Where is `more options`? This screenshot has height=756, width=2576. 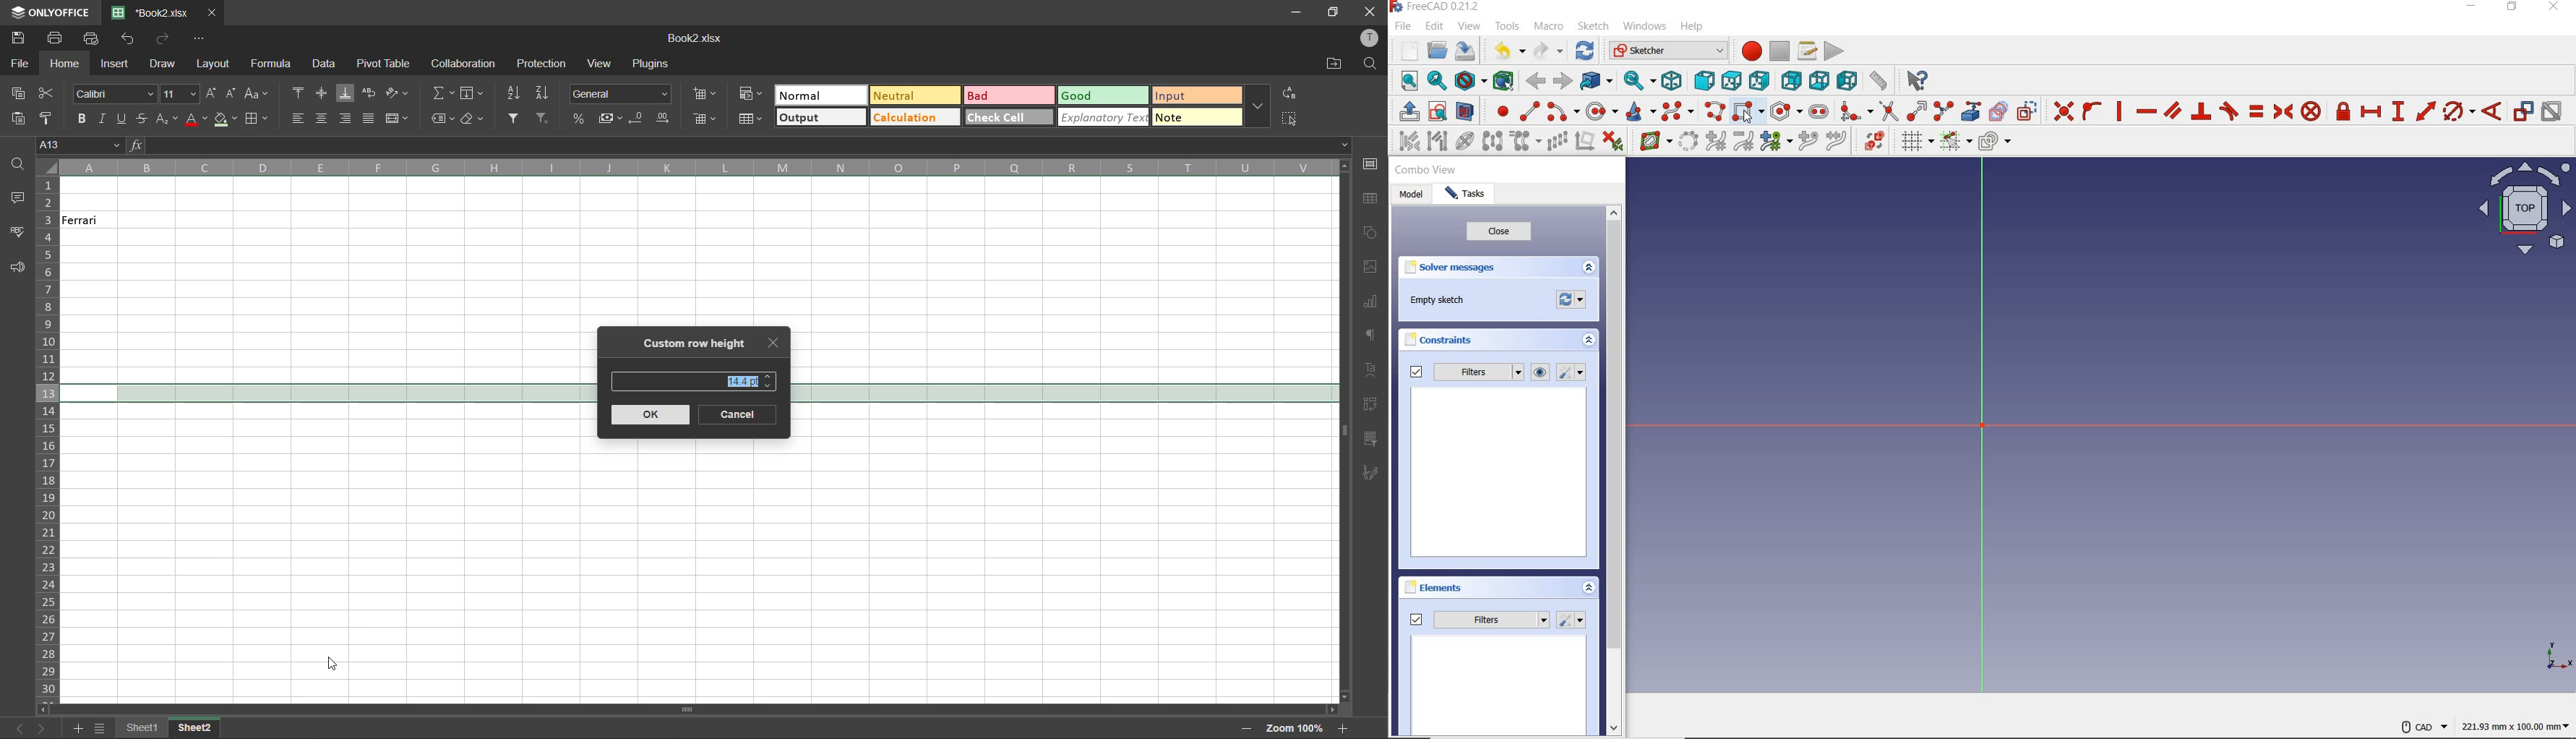
more options is located at coordinates (1258, 106).